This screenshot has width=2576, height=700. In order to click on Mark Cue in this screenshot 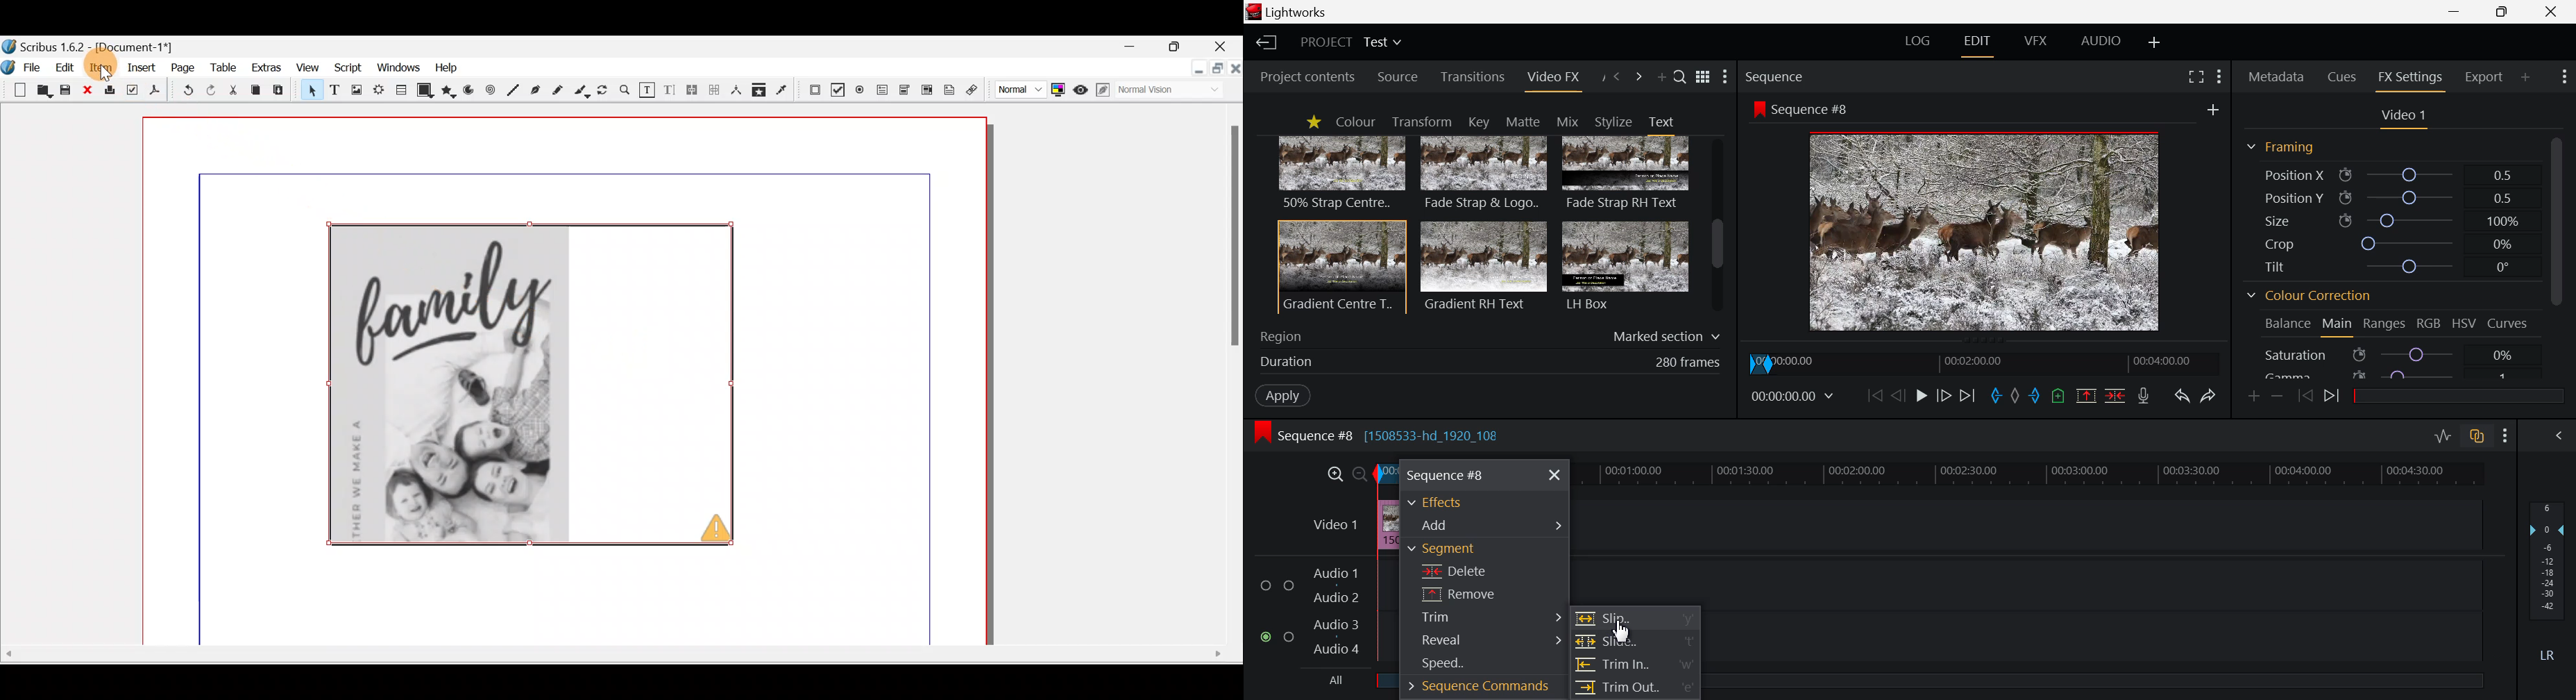, I will do `click(2059, 397)`.